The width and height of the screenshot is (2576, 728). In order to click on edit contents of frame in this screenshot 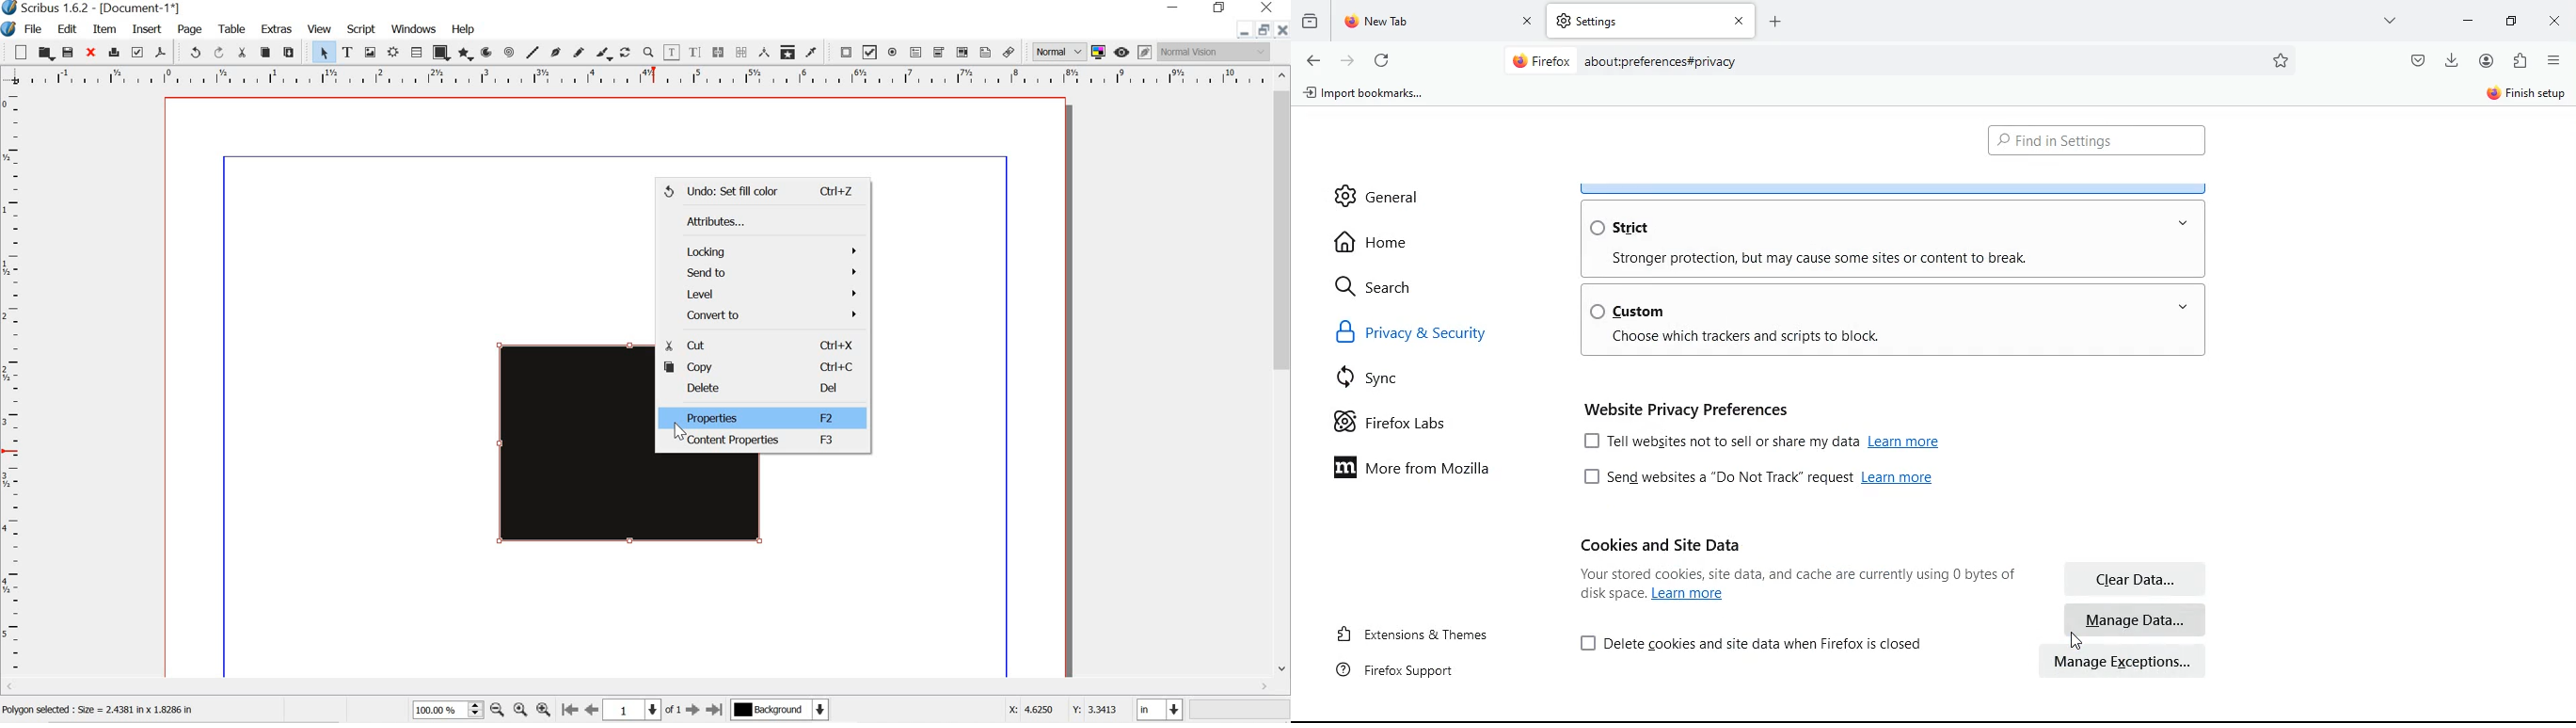, I will do `click(672, 53)`.